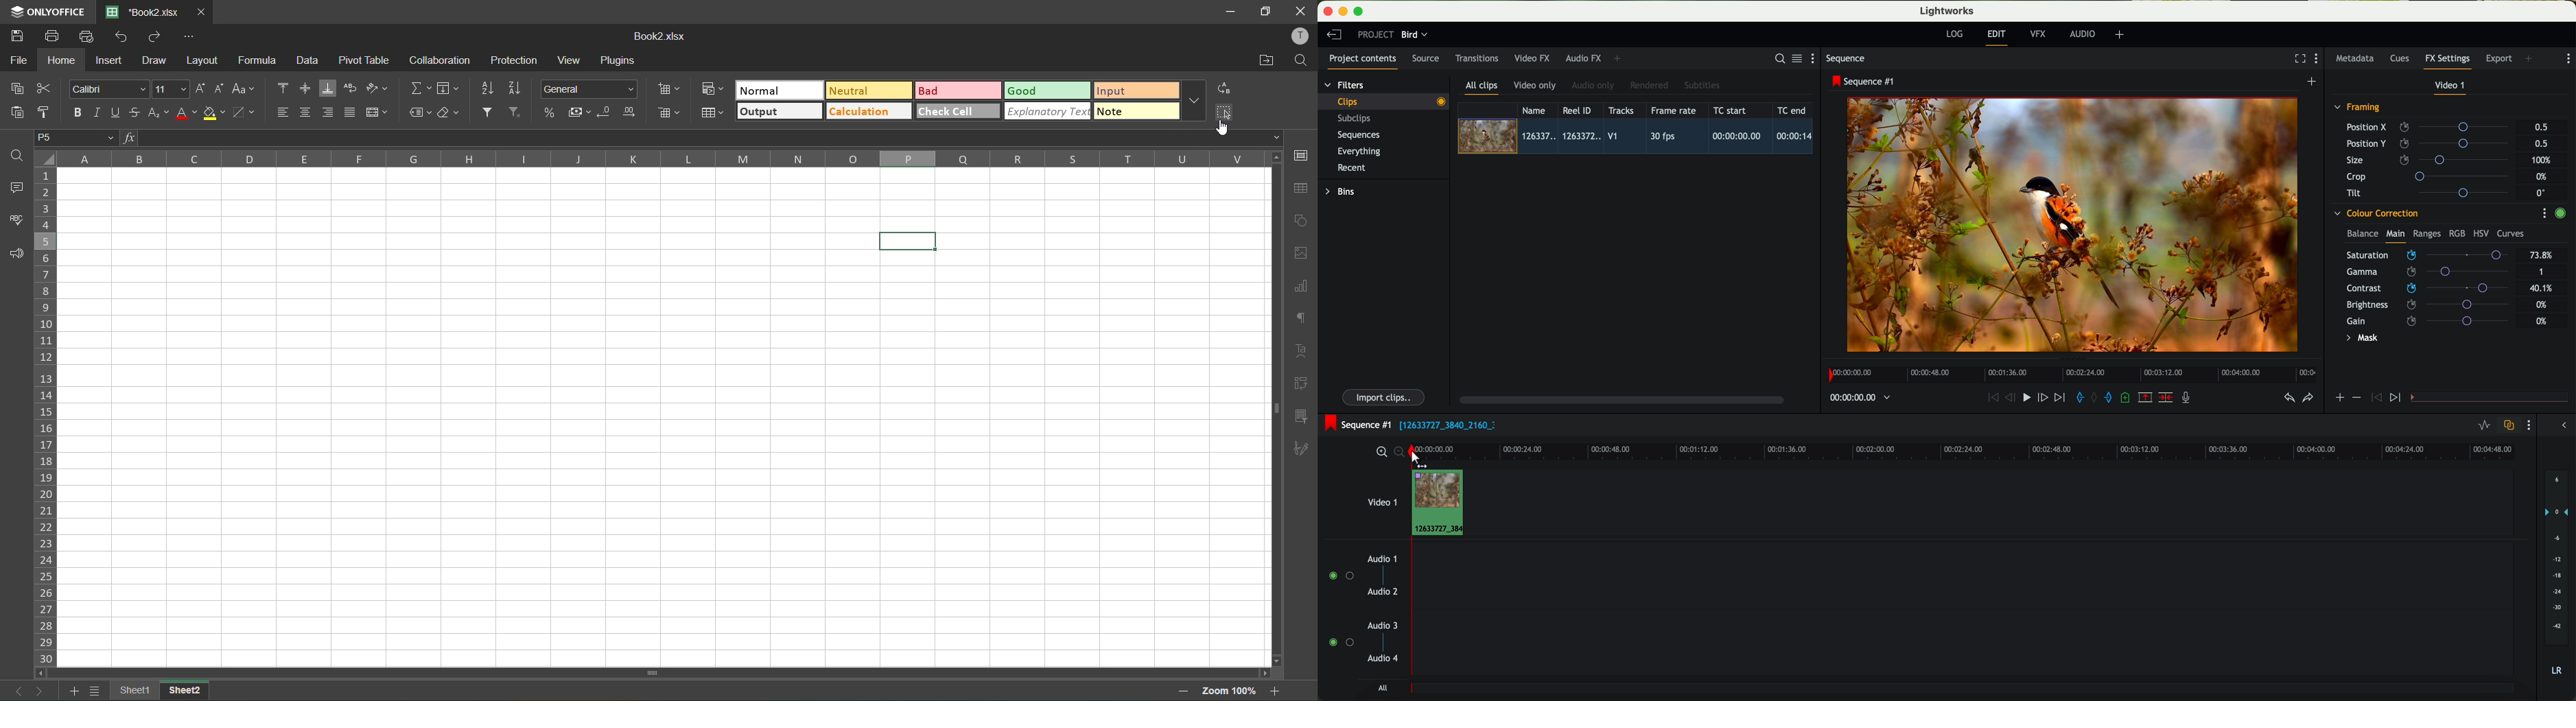 This screenshot has height=728, width=2576. I want to click on framing, so click(2357, 108).